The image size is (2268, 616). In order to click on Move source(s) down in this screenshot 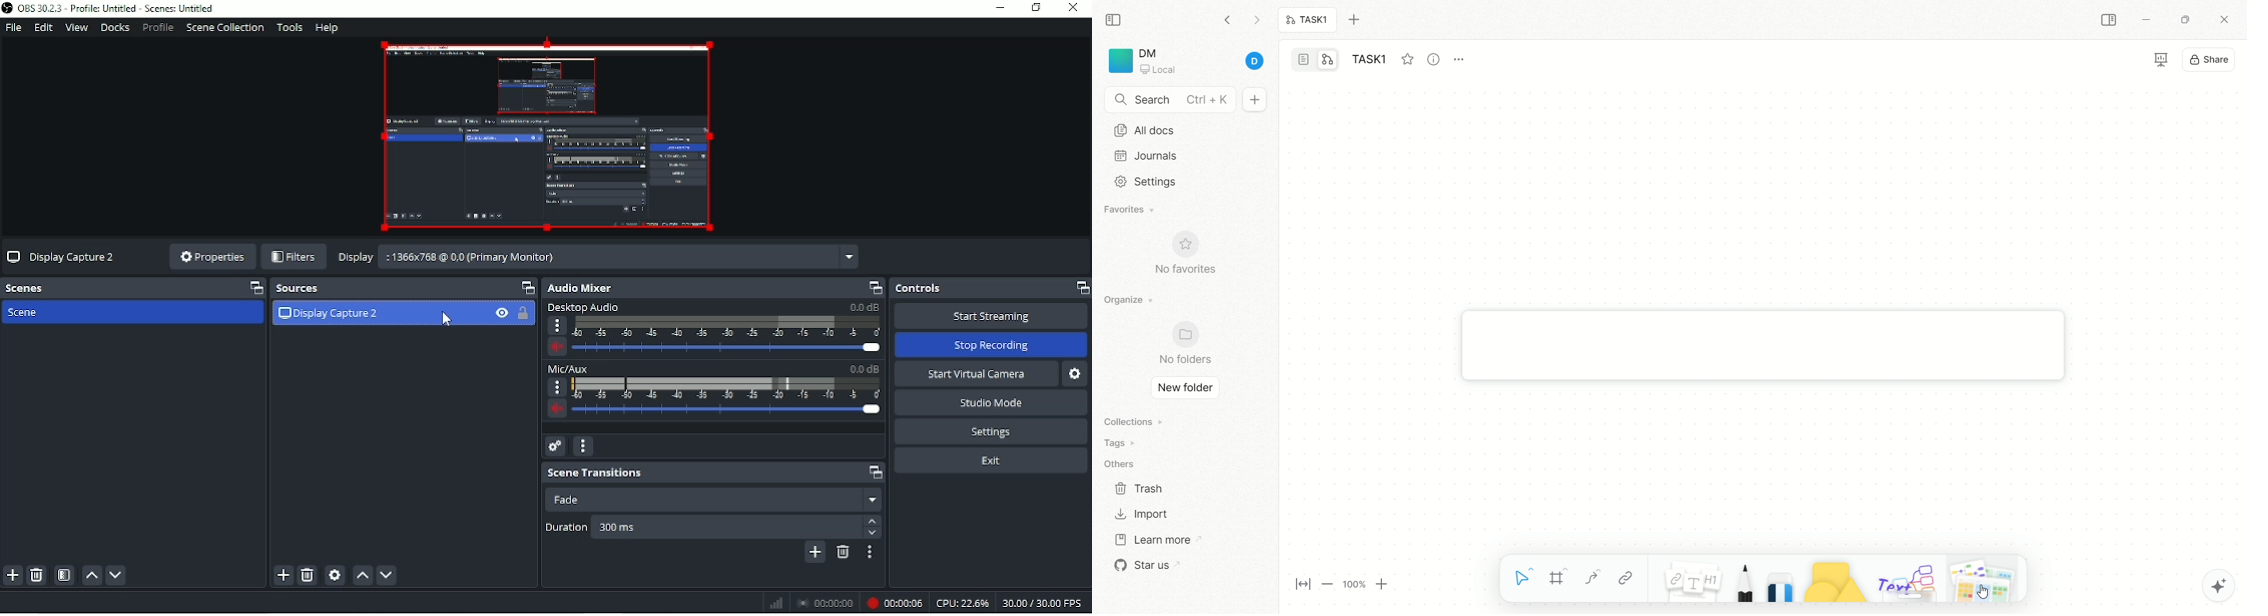, I will do `click(387, 576)`.